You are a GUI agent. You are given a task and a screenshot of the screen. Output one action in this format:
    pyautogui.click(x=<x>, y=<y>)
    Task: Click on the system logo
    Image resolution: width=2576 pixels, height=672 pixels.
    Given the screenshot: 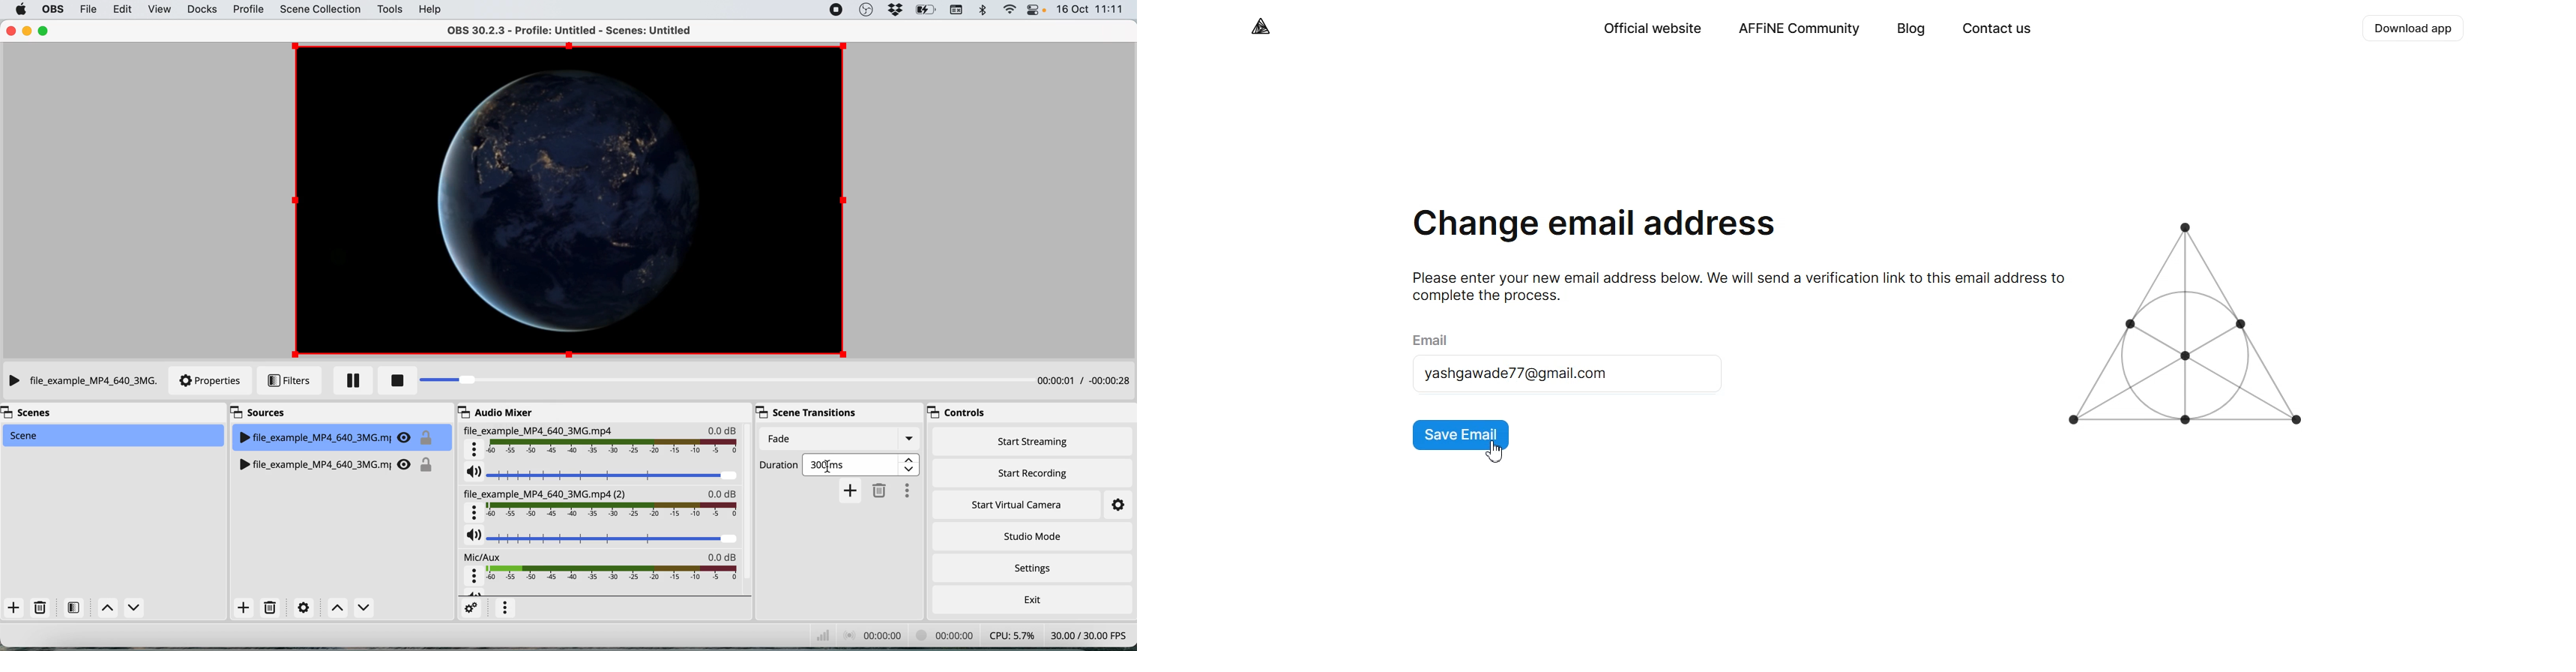 What is the action you would take?
    pyautogui.click(x=20, y=9)
    